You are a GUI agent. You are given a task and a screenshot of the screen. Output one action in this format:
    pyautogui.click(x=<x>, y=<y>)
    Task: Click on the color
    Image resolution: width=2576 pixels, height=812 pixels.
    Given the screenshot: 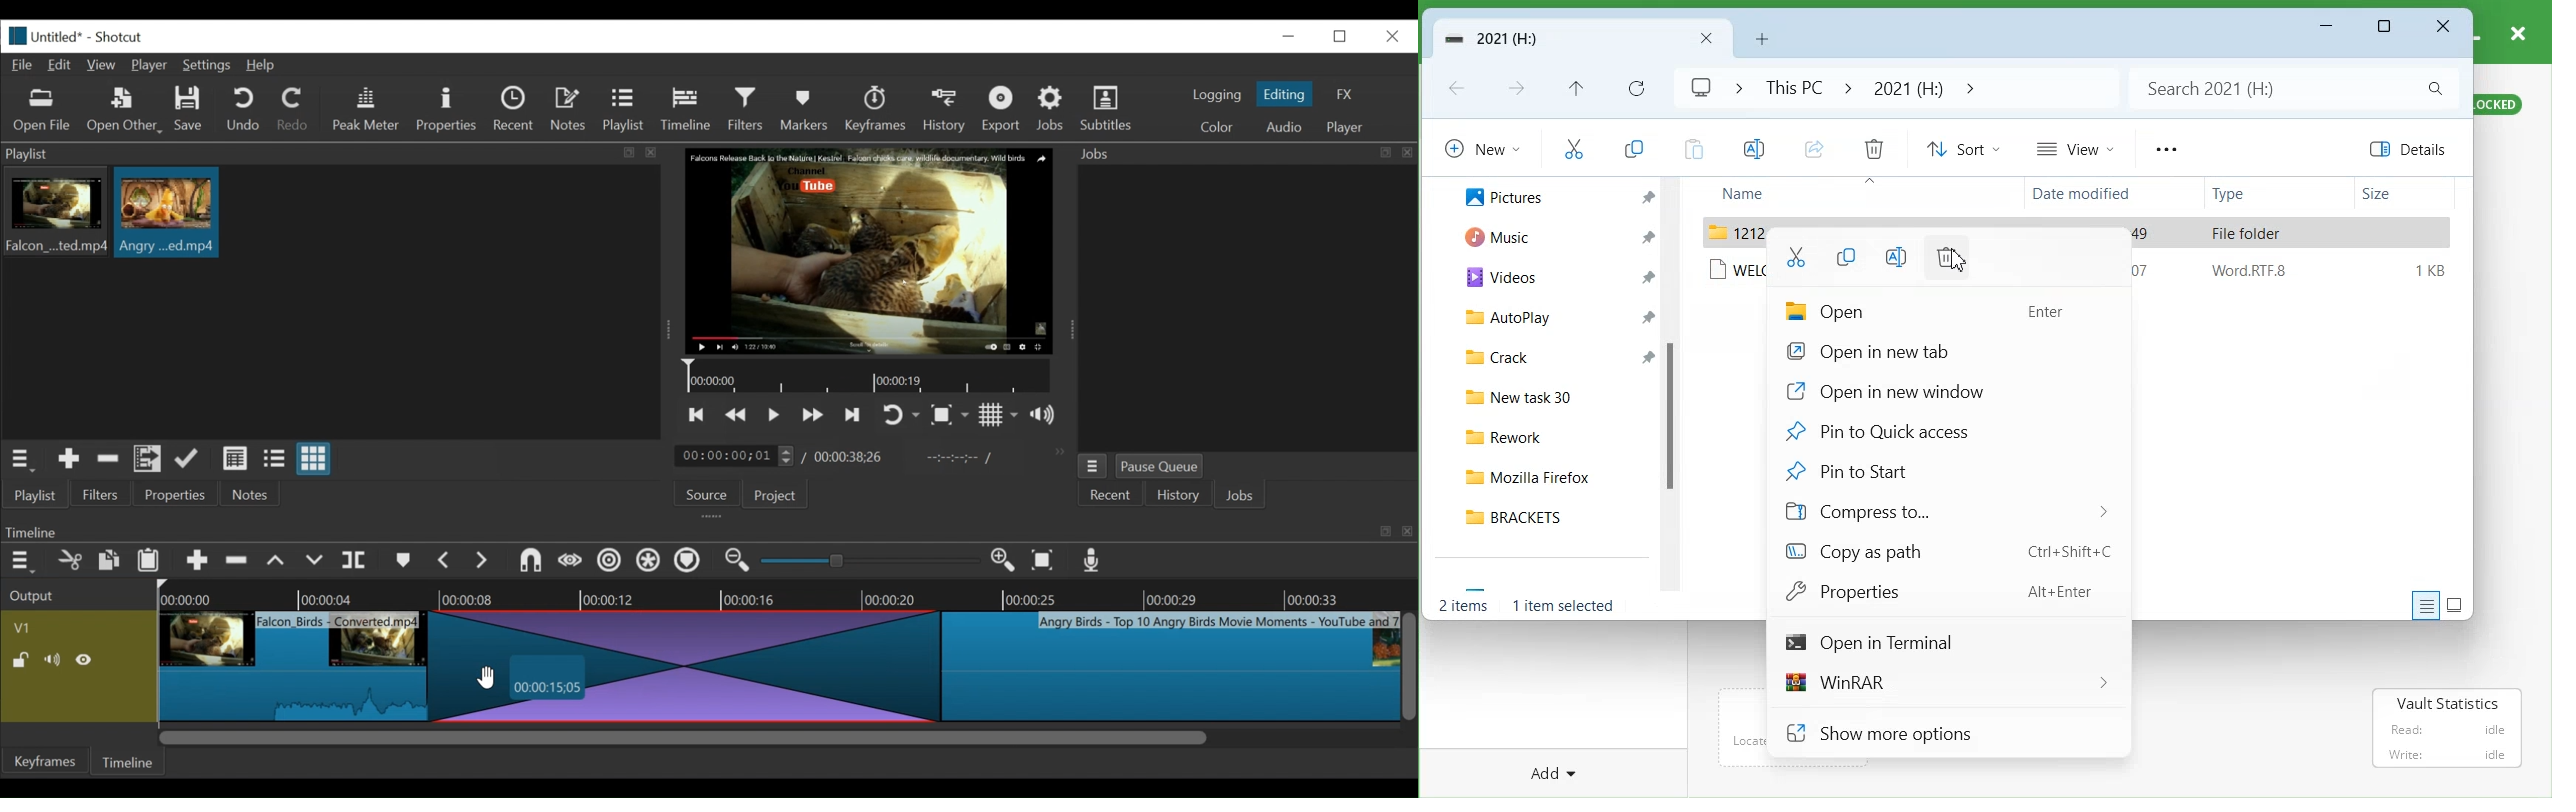 What is the action you would take?
    pyautogui.click(x=1216, y=129)
    